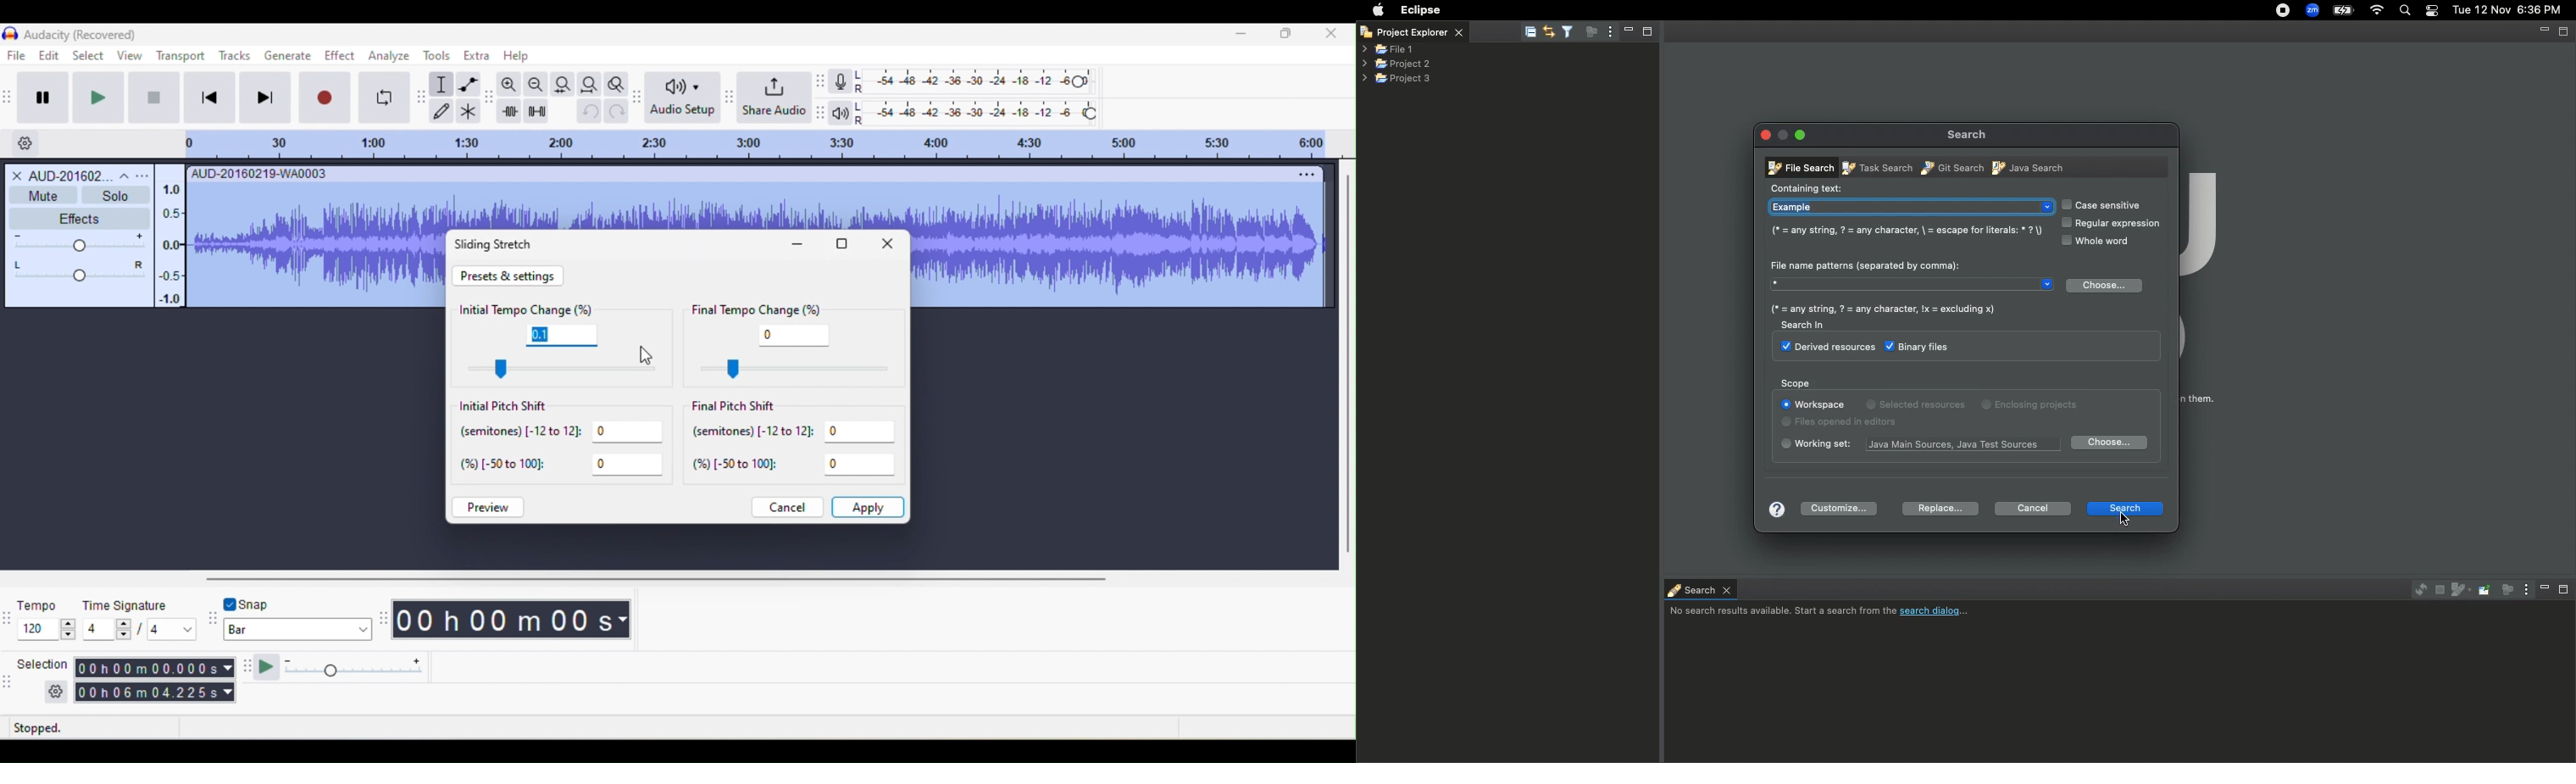  Describe the element at coordinates (105, 97) in the screenshot. I see `play` at that location.